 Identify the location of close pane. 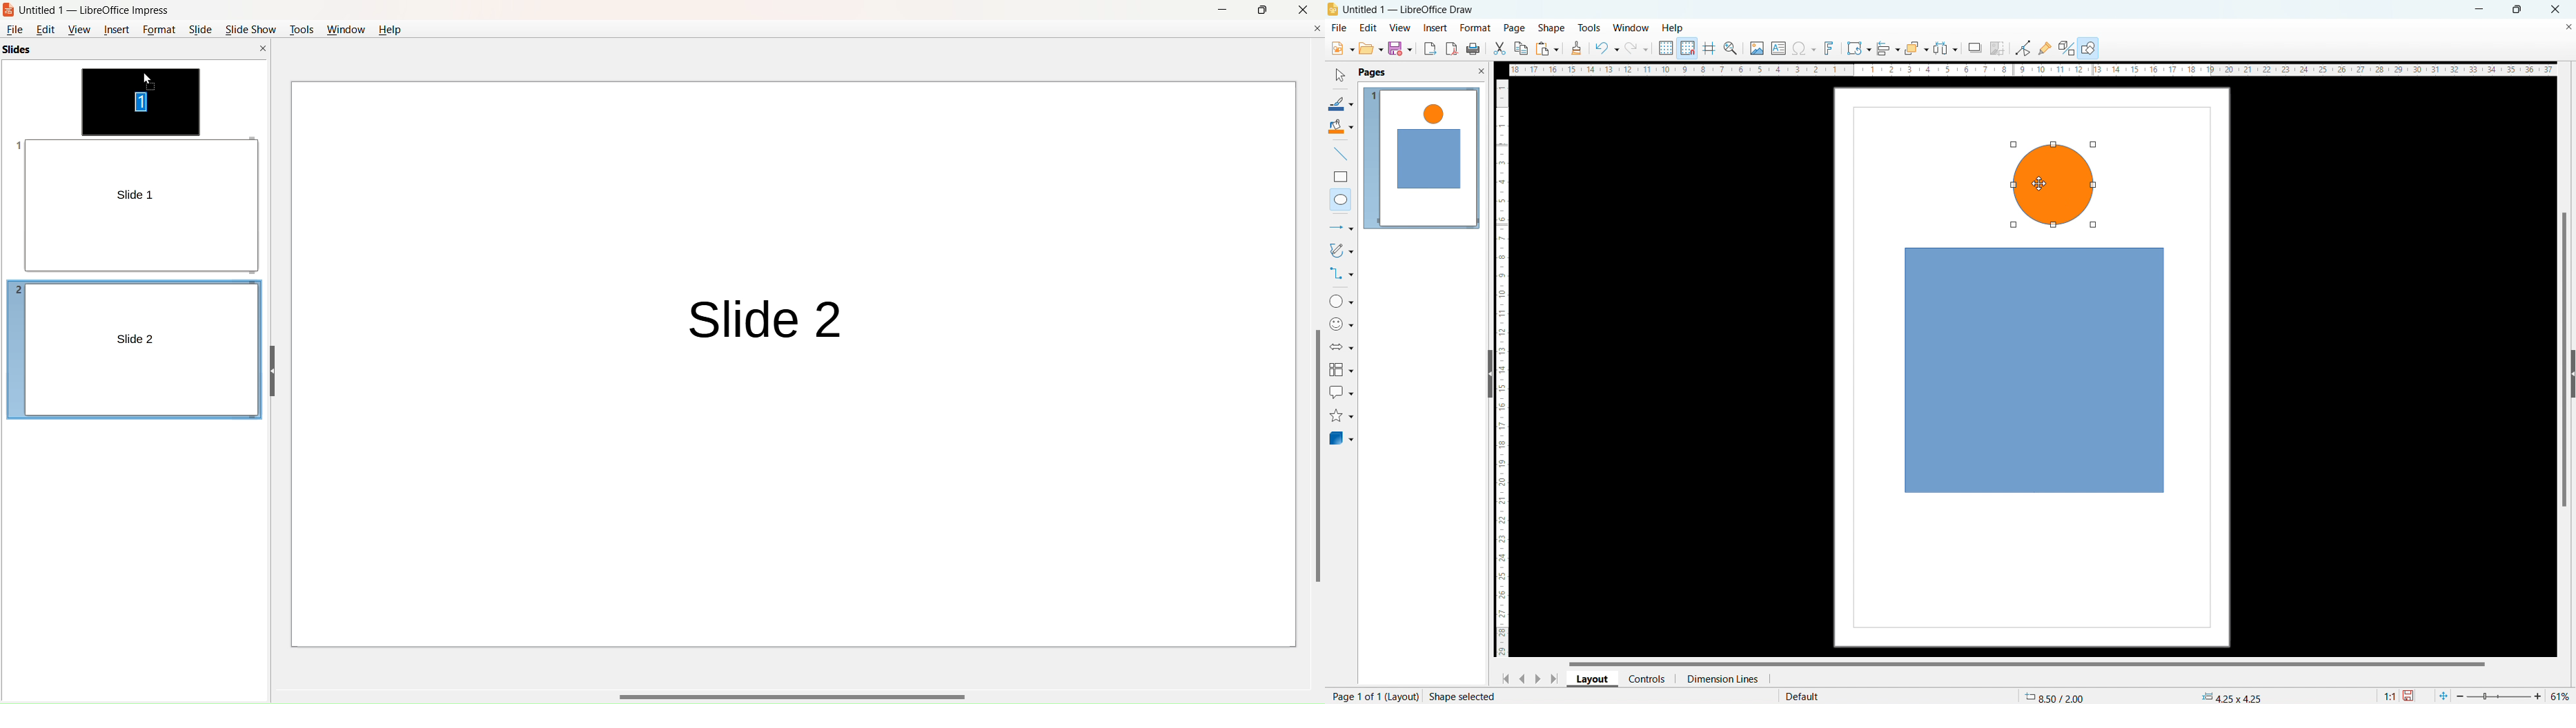
(264, 49).